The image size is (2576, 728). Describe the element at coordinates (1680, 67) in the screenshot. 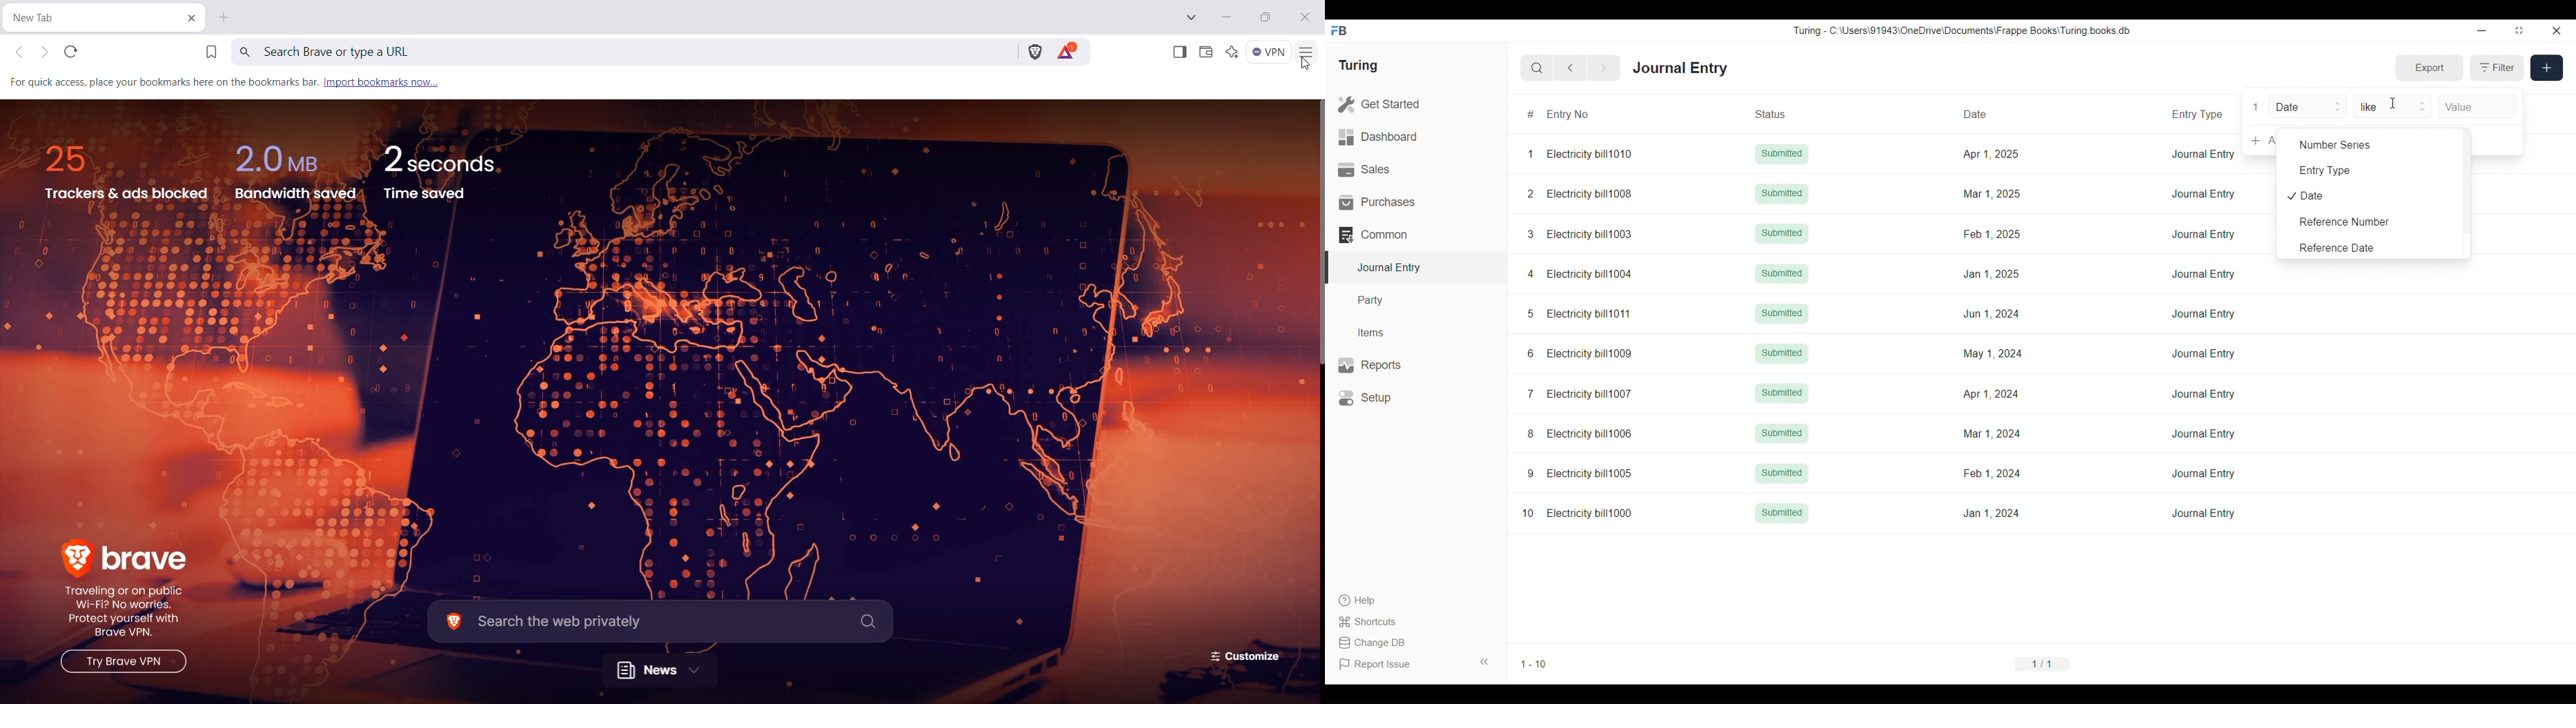

I see `Journal Entry` at that location.